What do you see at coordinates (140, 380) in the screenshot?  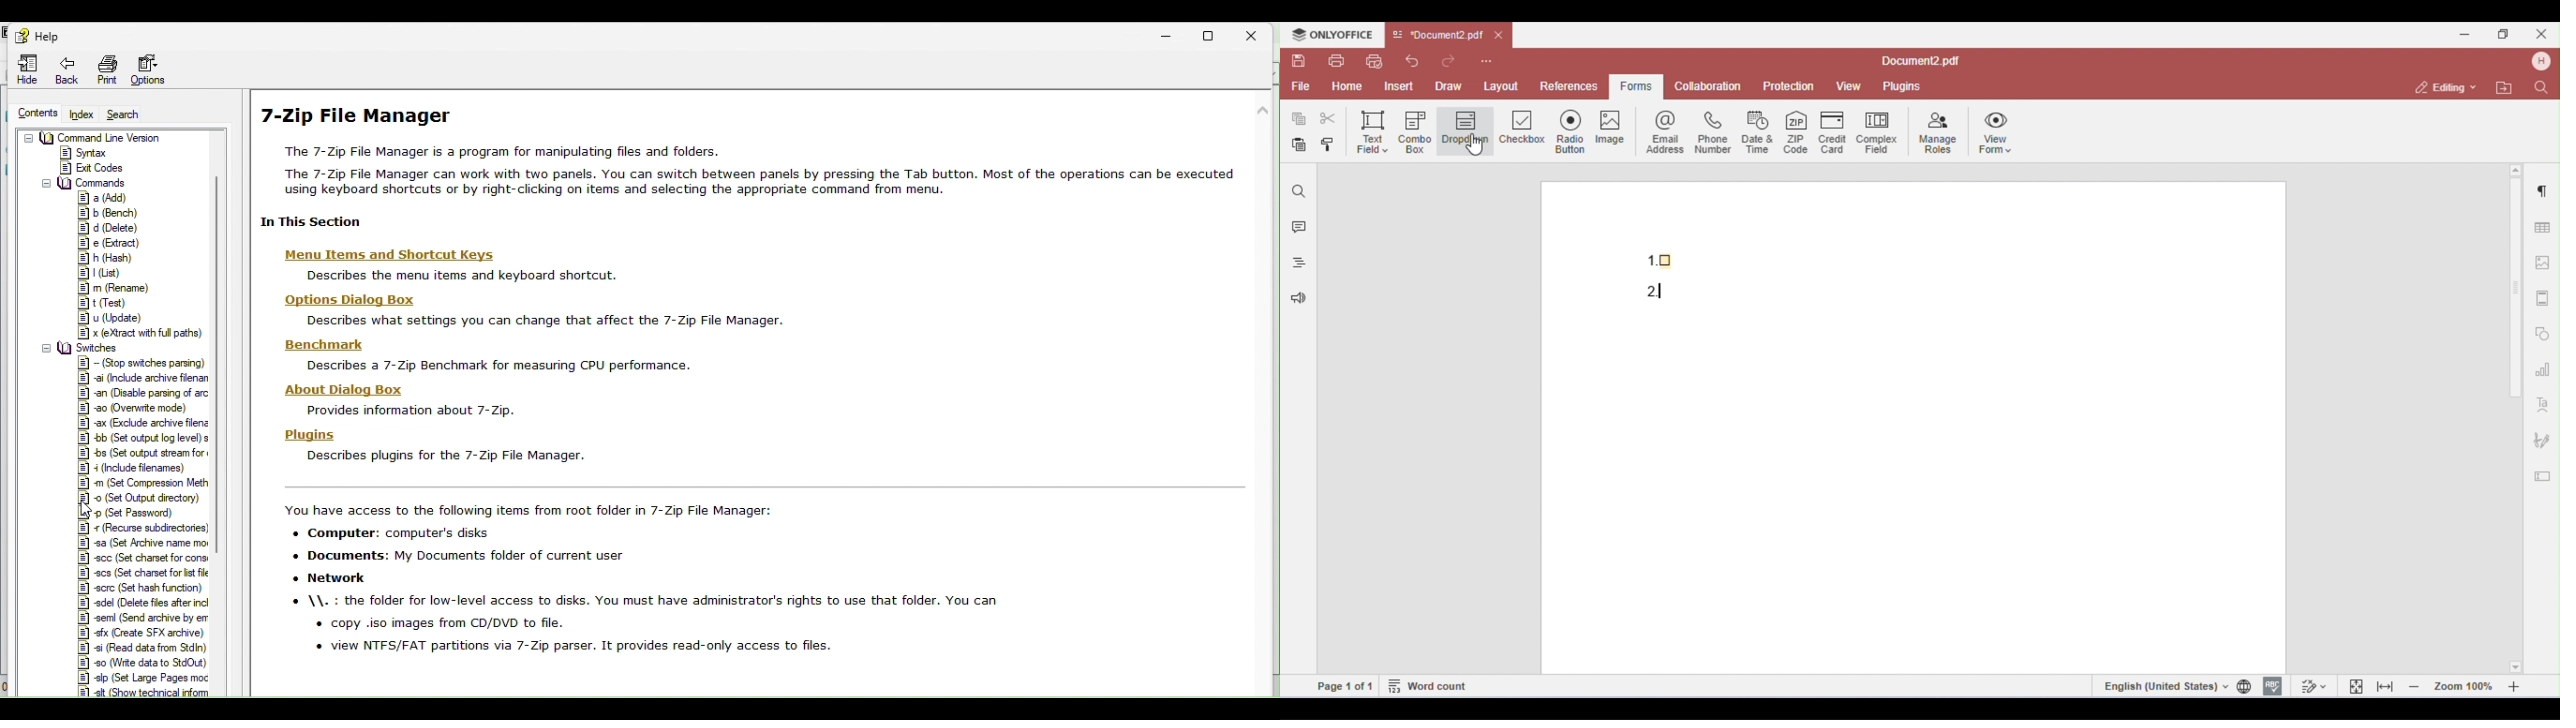 I see `Include archive` at bounding box center [140, 380].